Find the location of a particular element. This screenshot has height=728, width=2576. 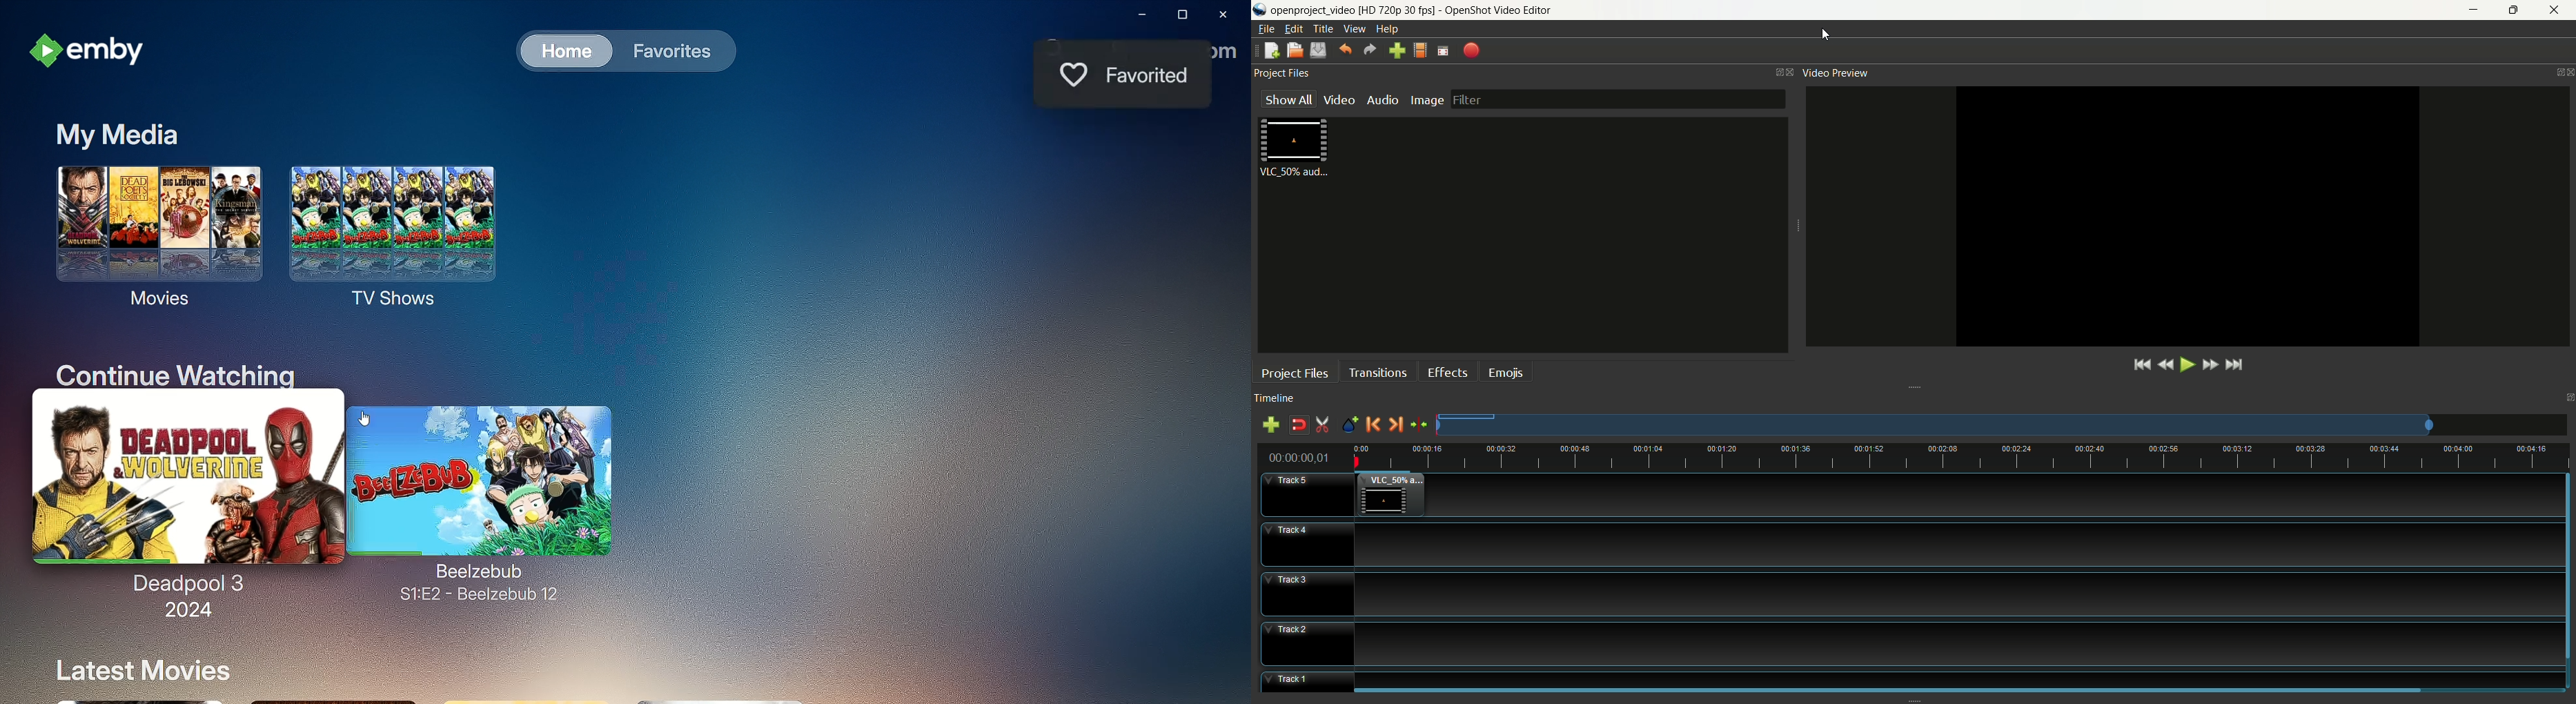

filter is located at coordinates (1618, 99).